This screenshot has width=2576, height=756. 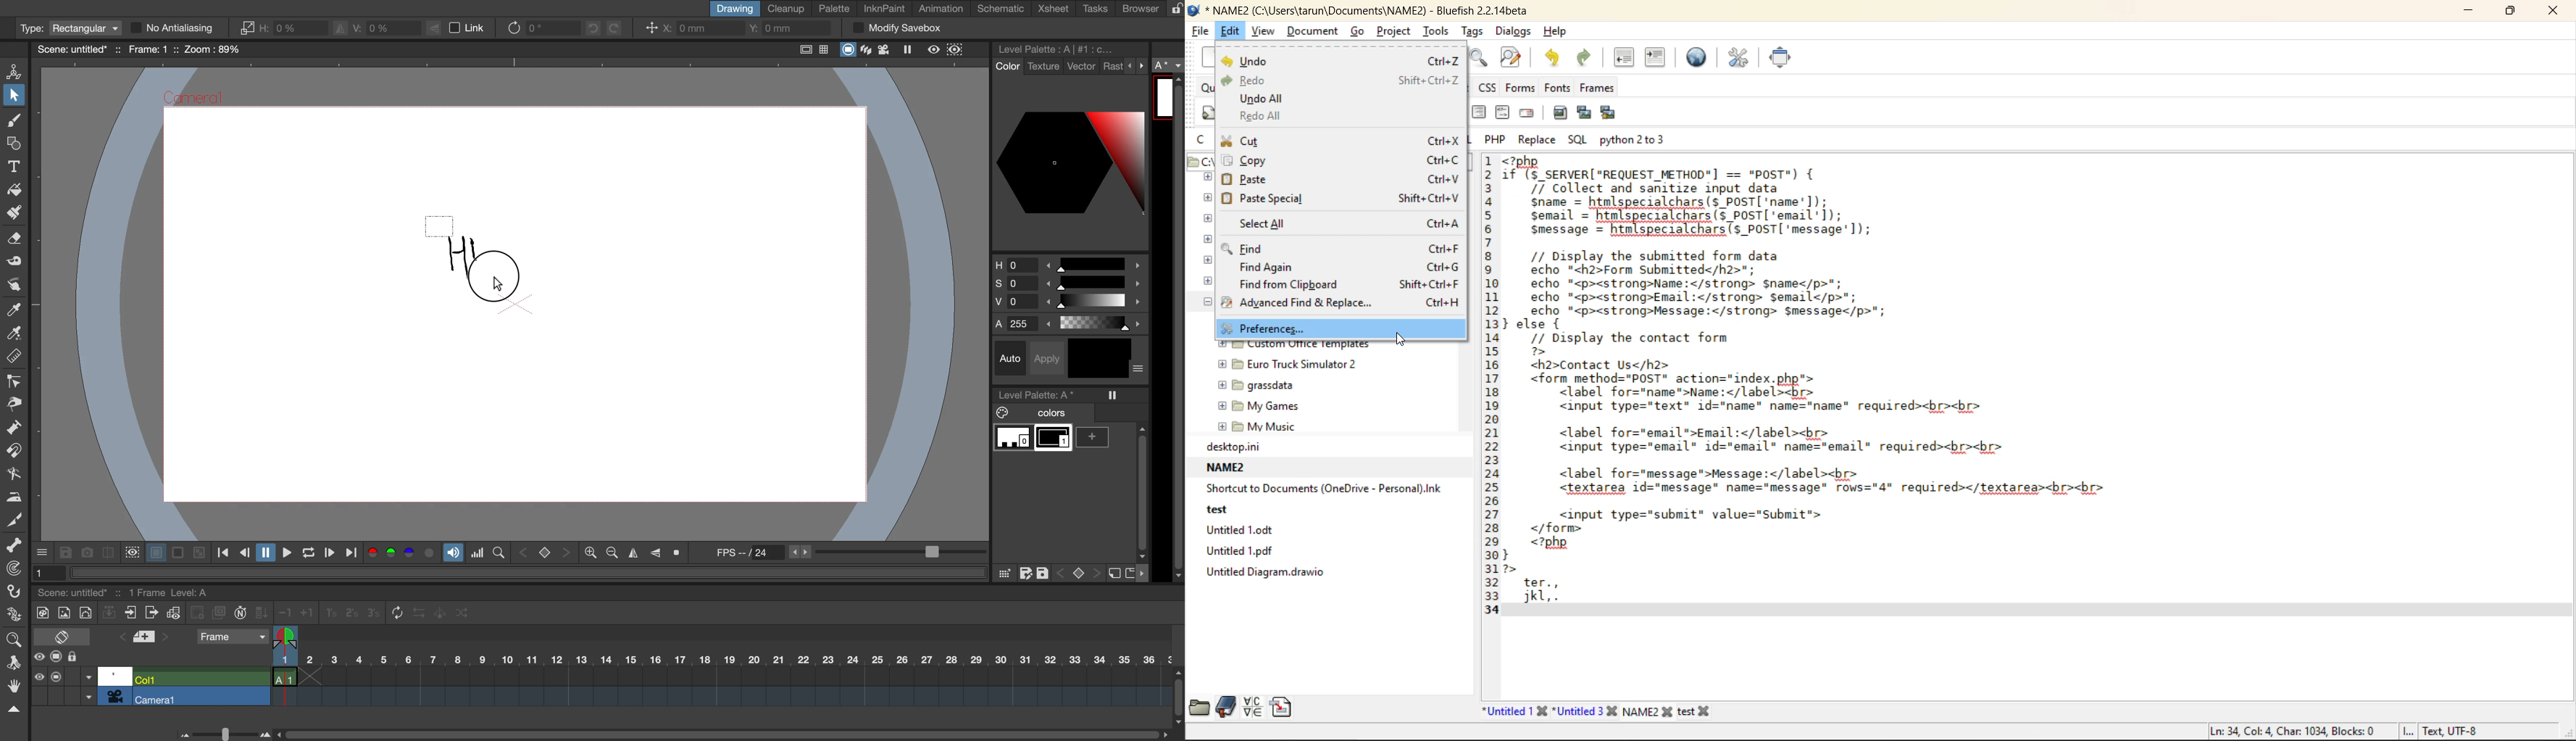 I want to click on find, so click(x=1338, y=246).